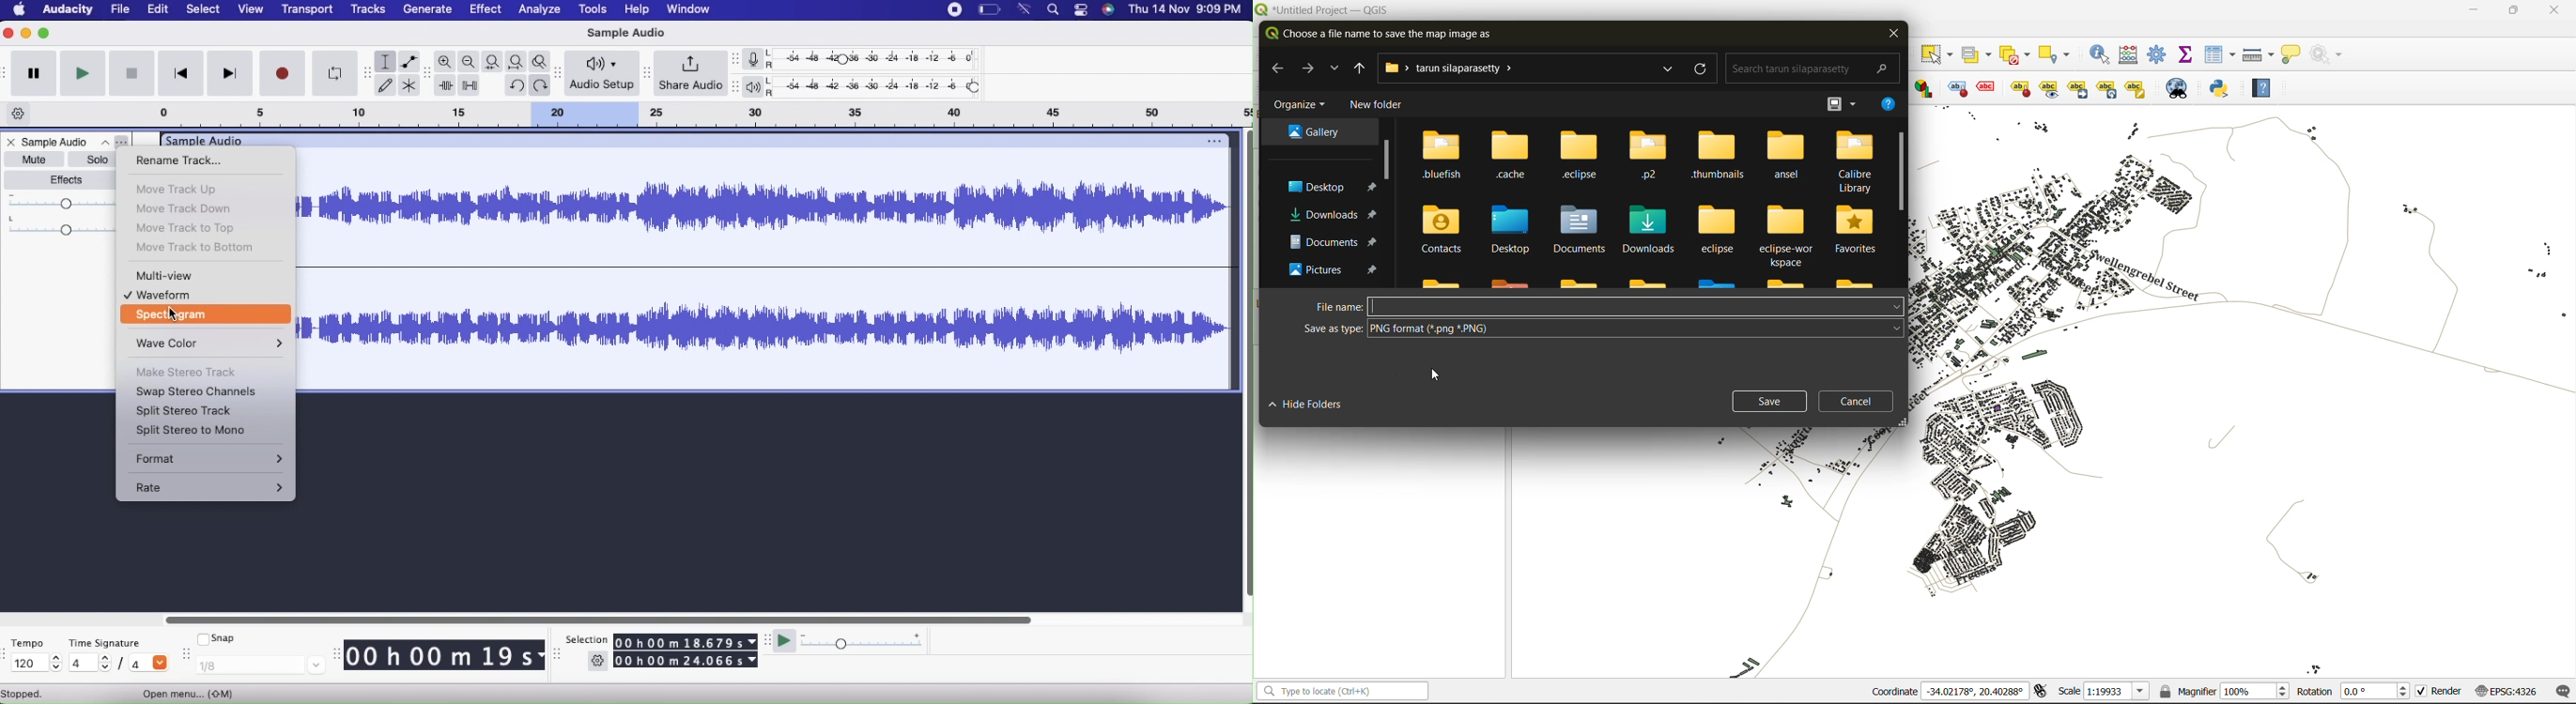  What do you see at coordinates (283, 72) in the screenshot?
I see `Record` at bounding box center [283, 72].